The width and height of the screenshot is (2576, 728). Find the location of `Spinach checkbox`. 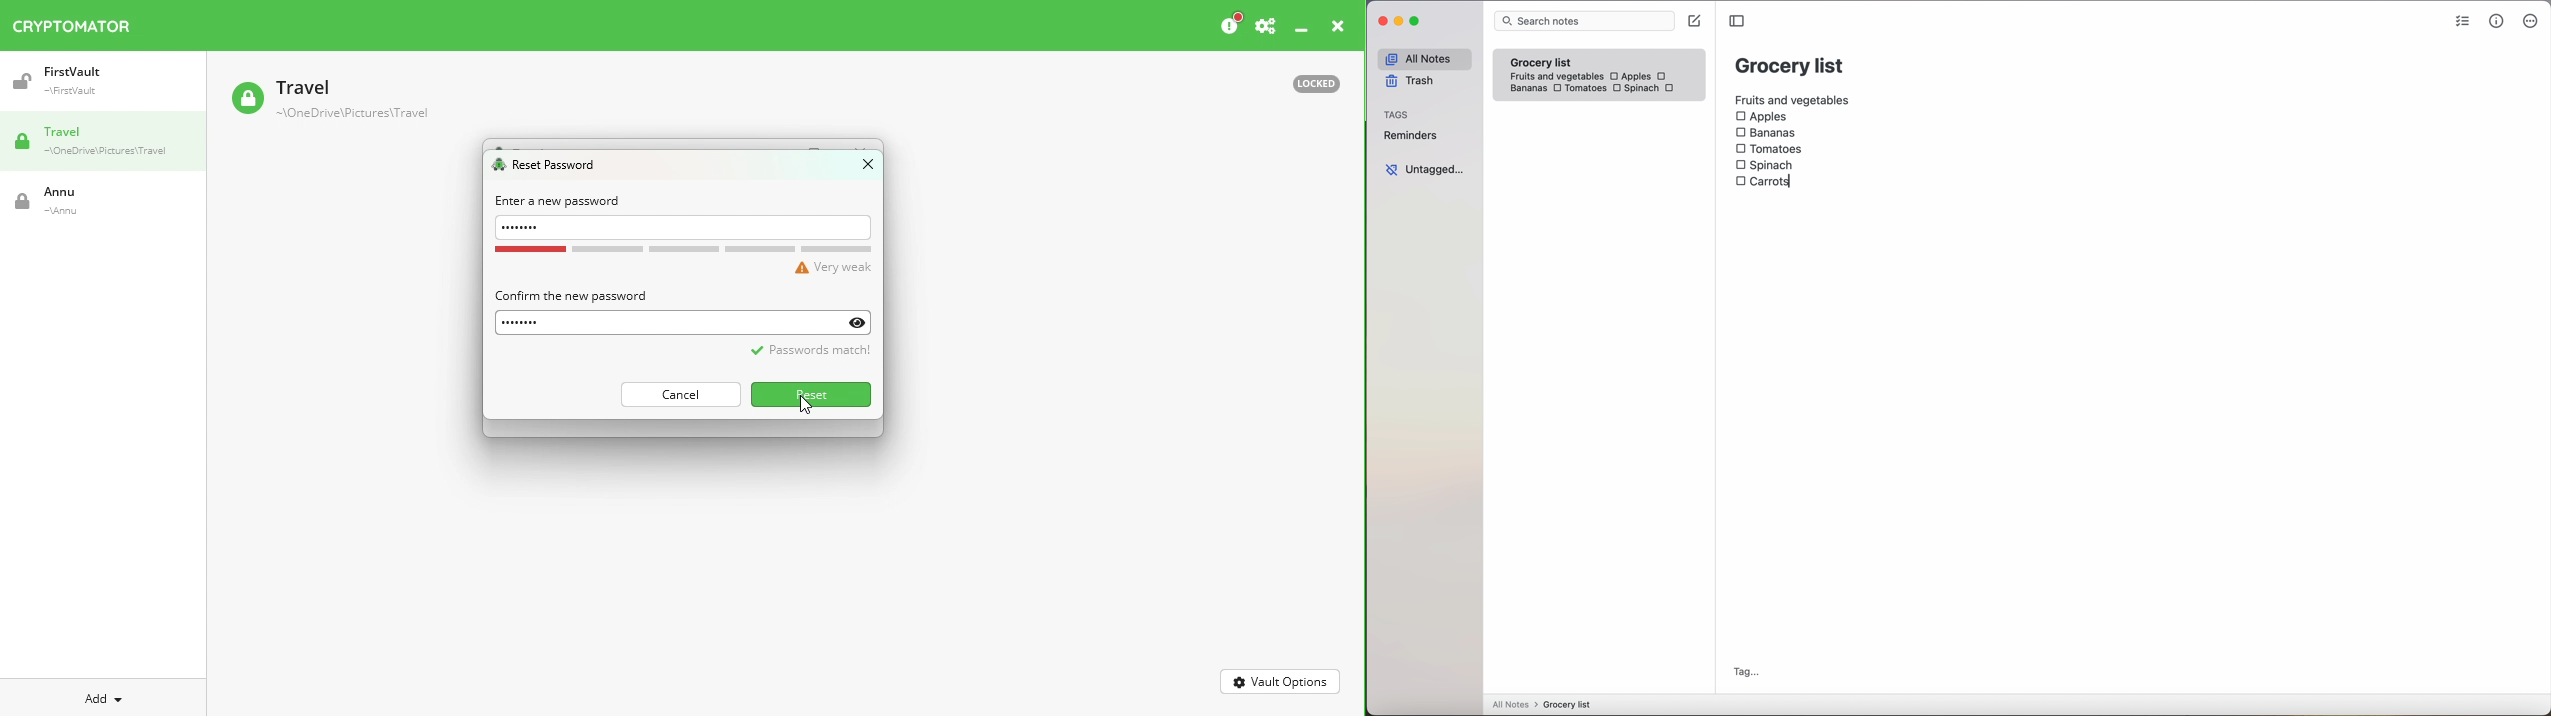

Spinach checkbox is located at coordinates (1766, 165).